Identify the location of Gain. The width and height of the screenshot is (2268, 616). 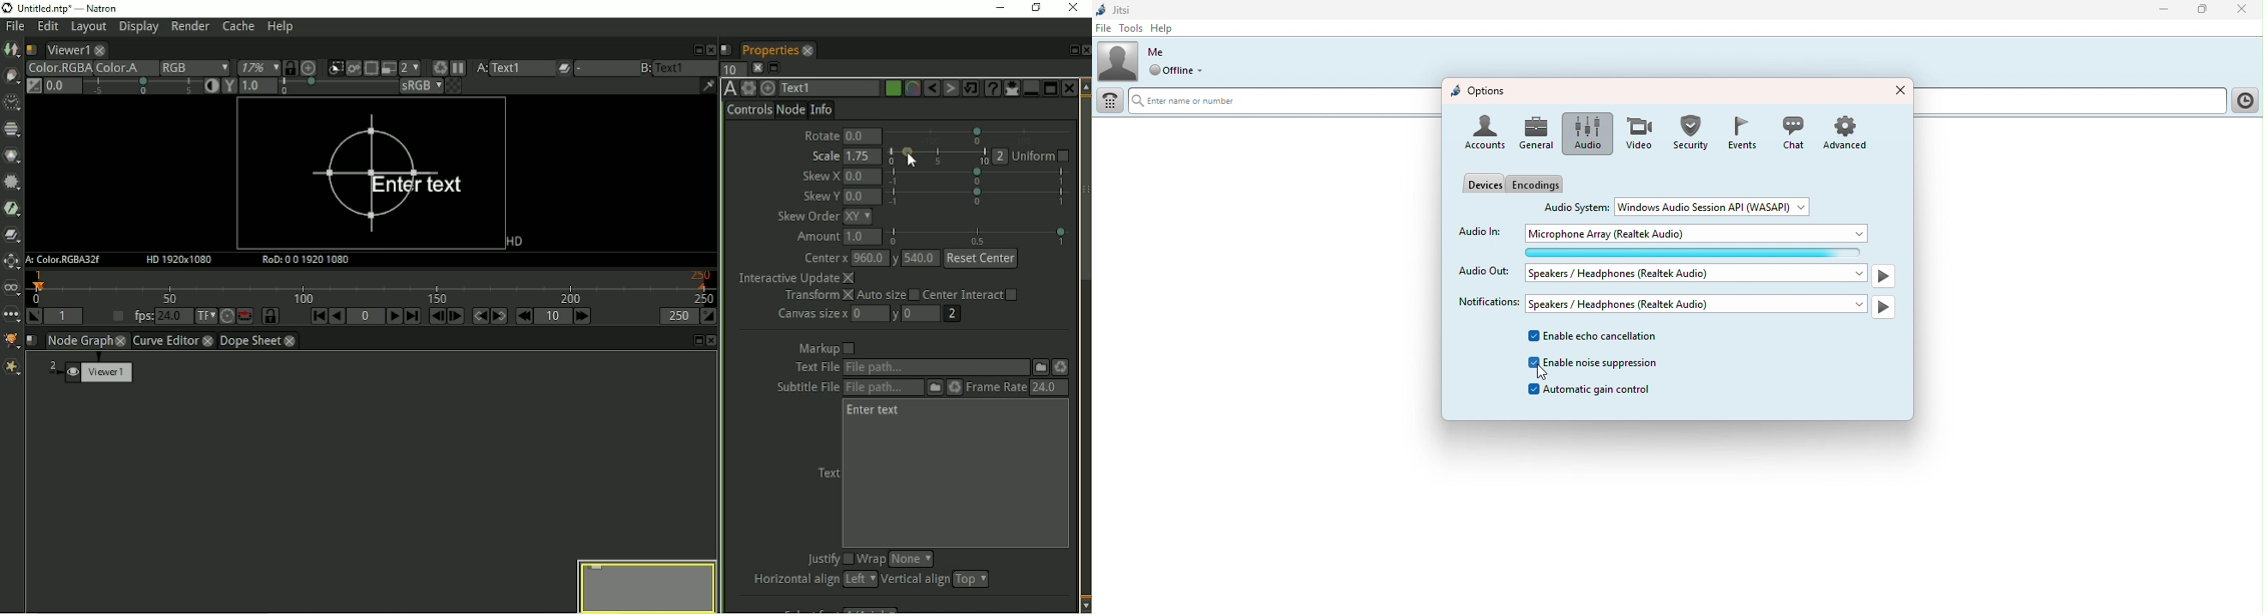
(58, 86).